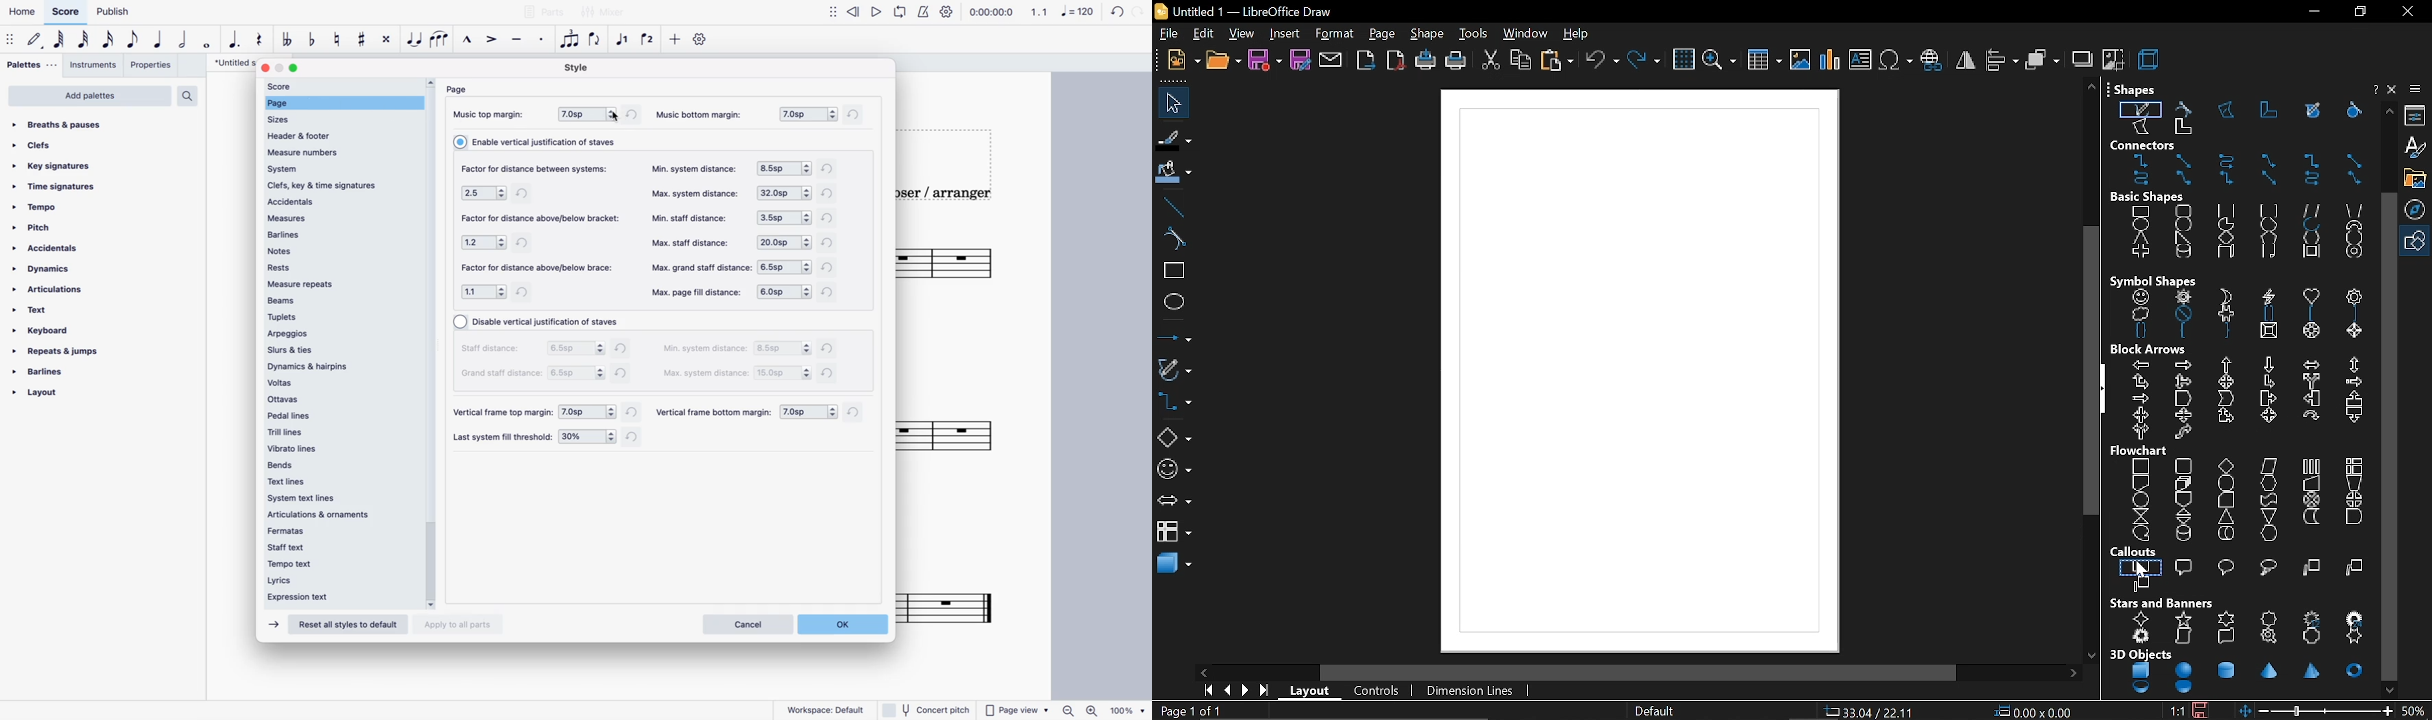 This screenshot has width=2436, height=728. I want to click on striped right arrow, so click(2354, 382).